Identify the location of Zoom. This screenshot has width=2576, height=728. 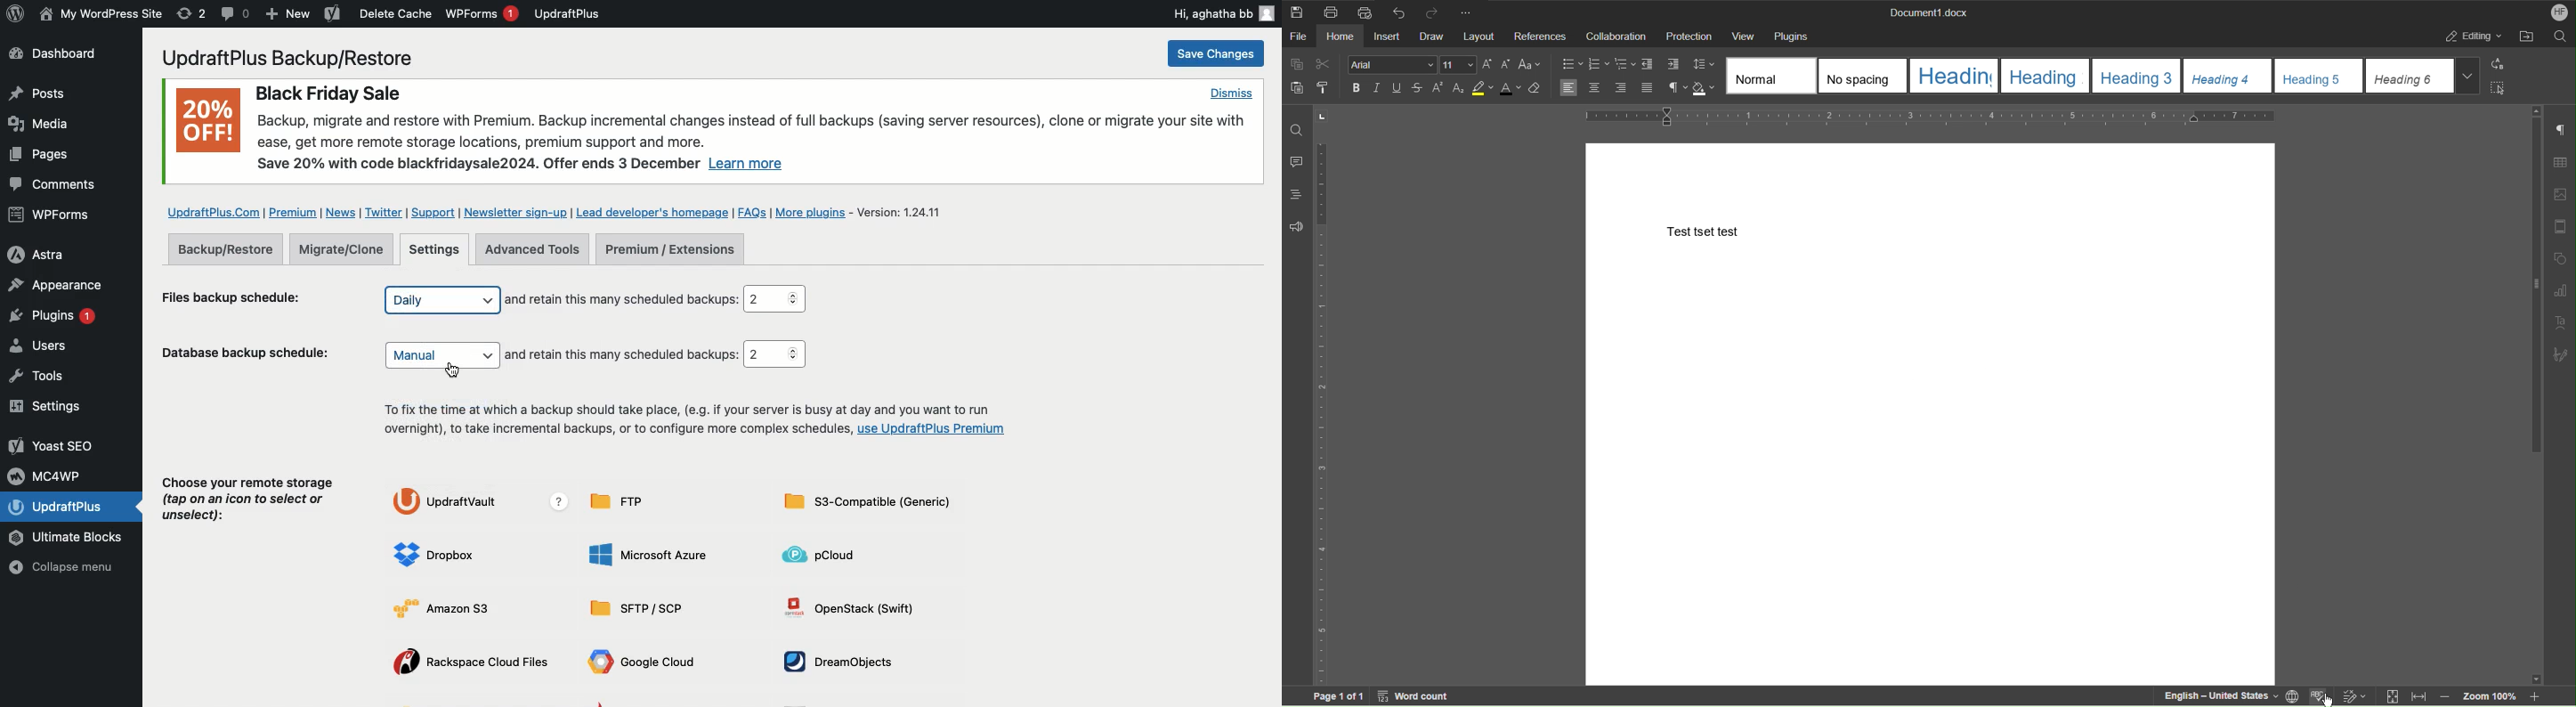
(2495, 697).